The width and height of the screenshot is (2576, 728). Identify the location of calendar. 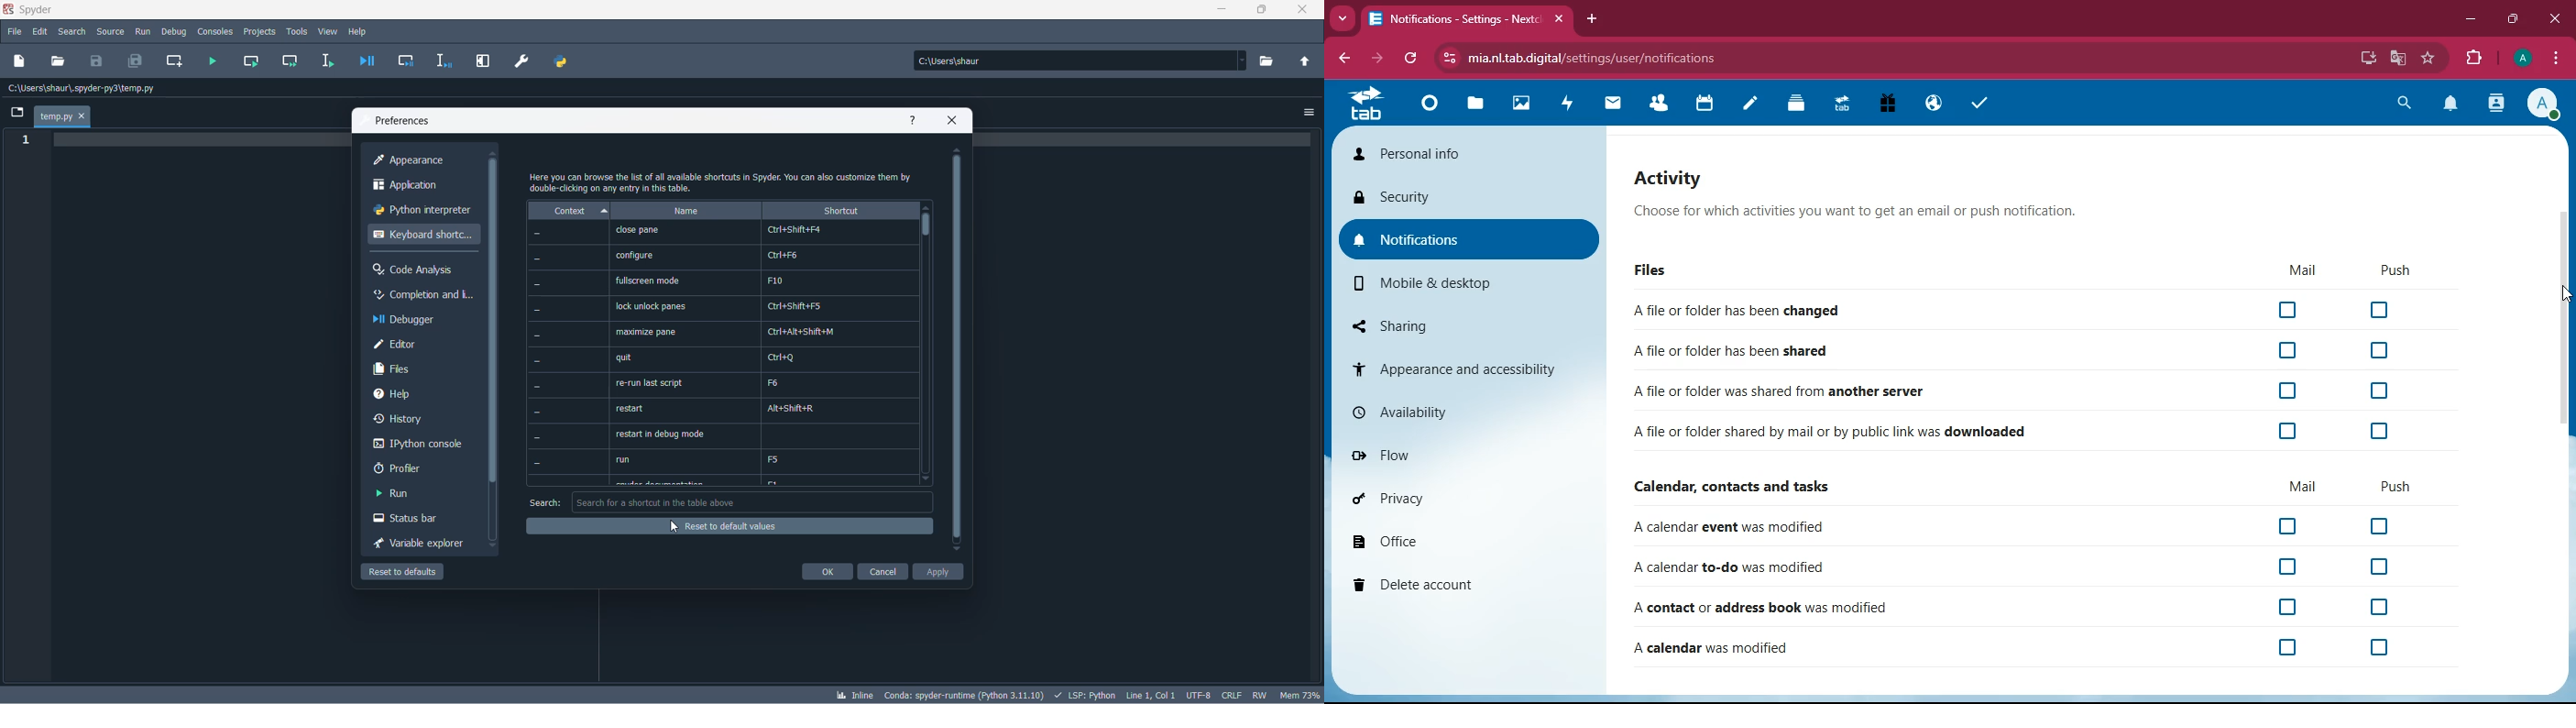
(1708, 104).